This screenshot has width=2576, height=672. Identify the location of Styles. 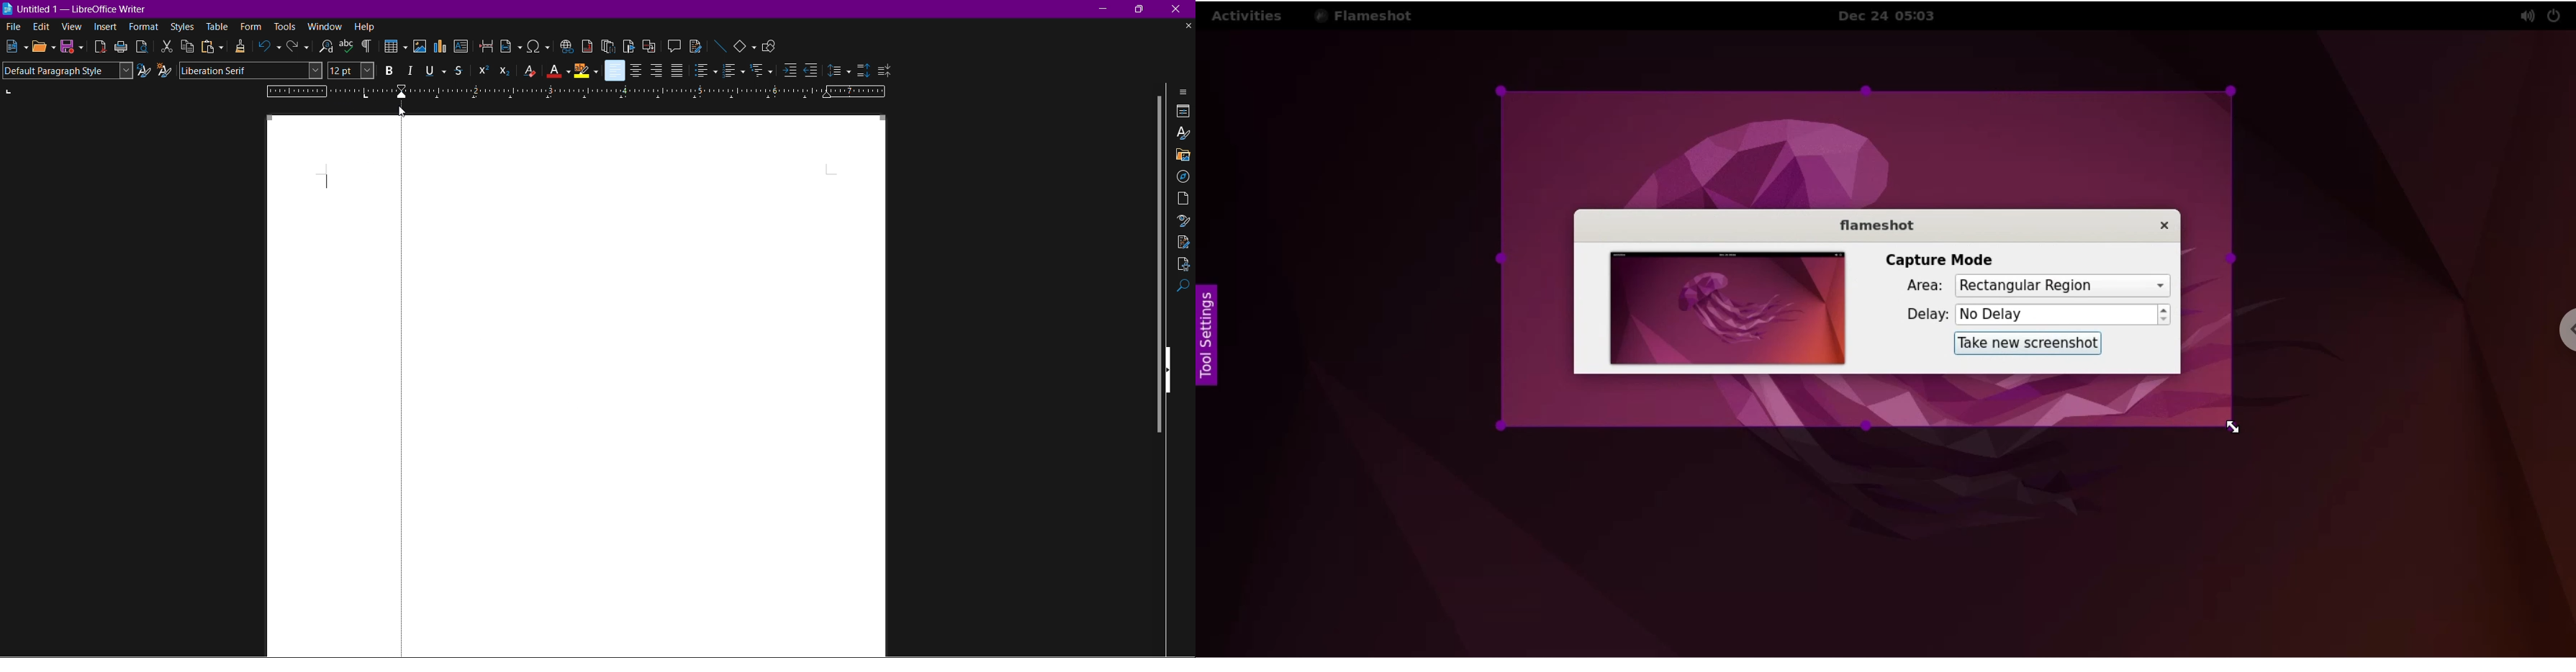
(1184, 135).